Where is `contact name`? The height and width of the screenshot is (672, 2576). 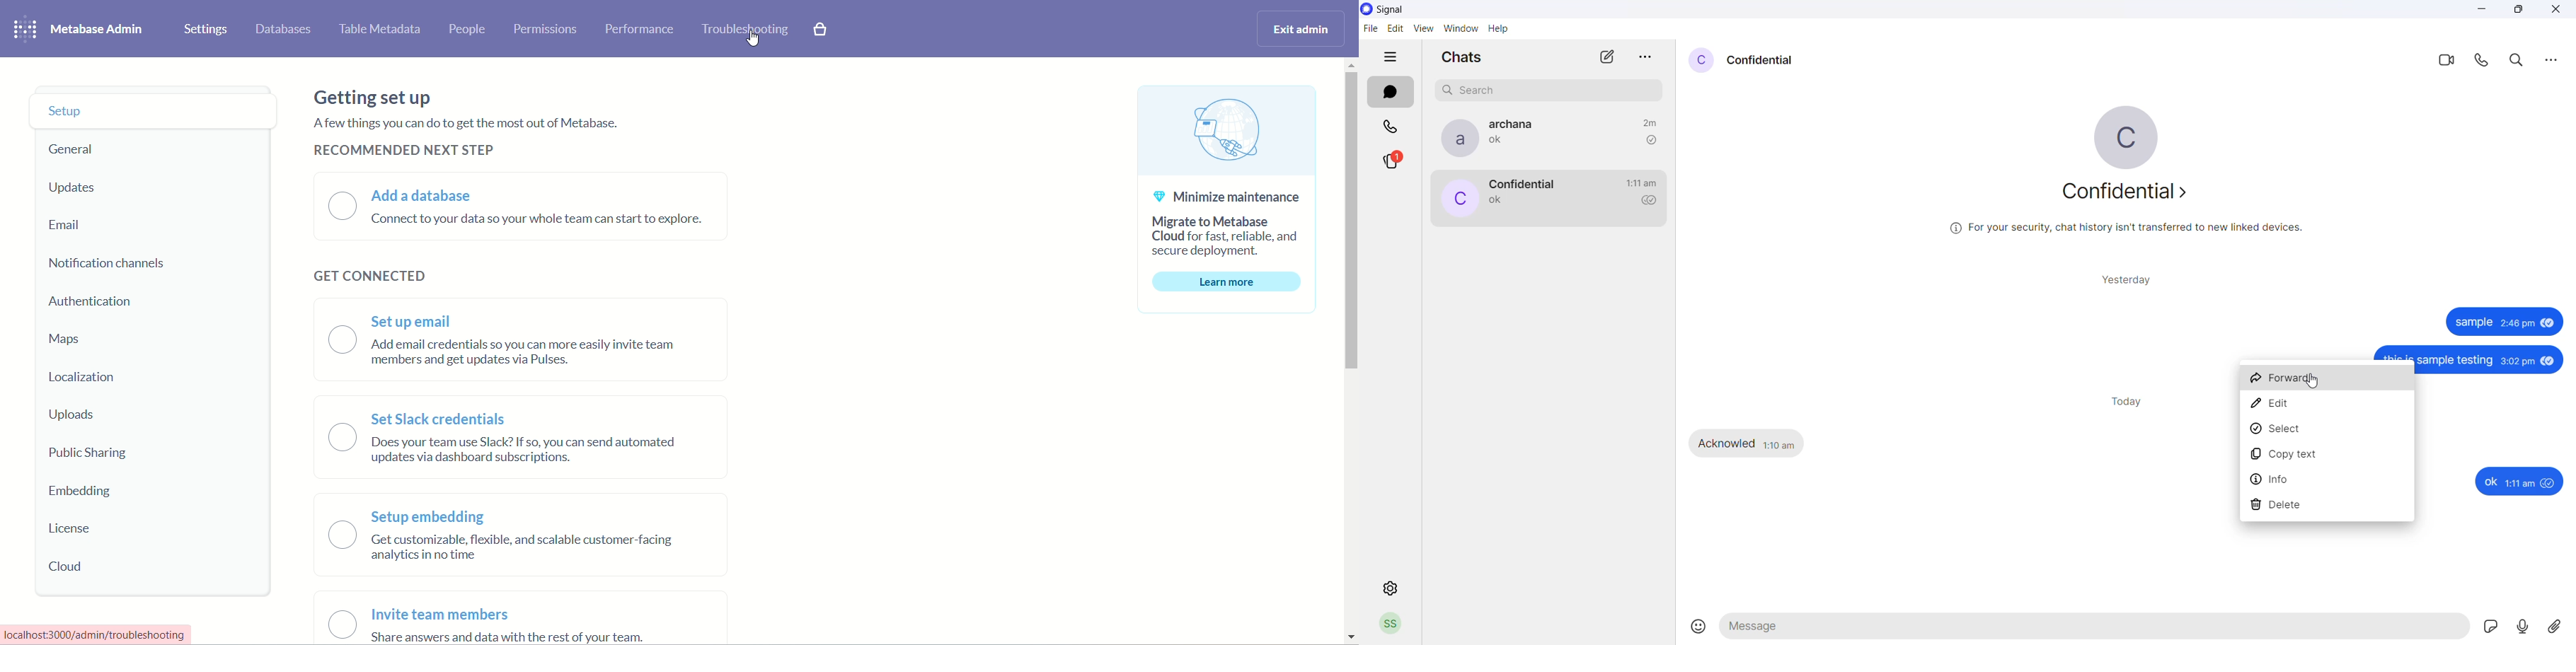
contact name is located at coordinates (1761, 59).